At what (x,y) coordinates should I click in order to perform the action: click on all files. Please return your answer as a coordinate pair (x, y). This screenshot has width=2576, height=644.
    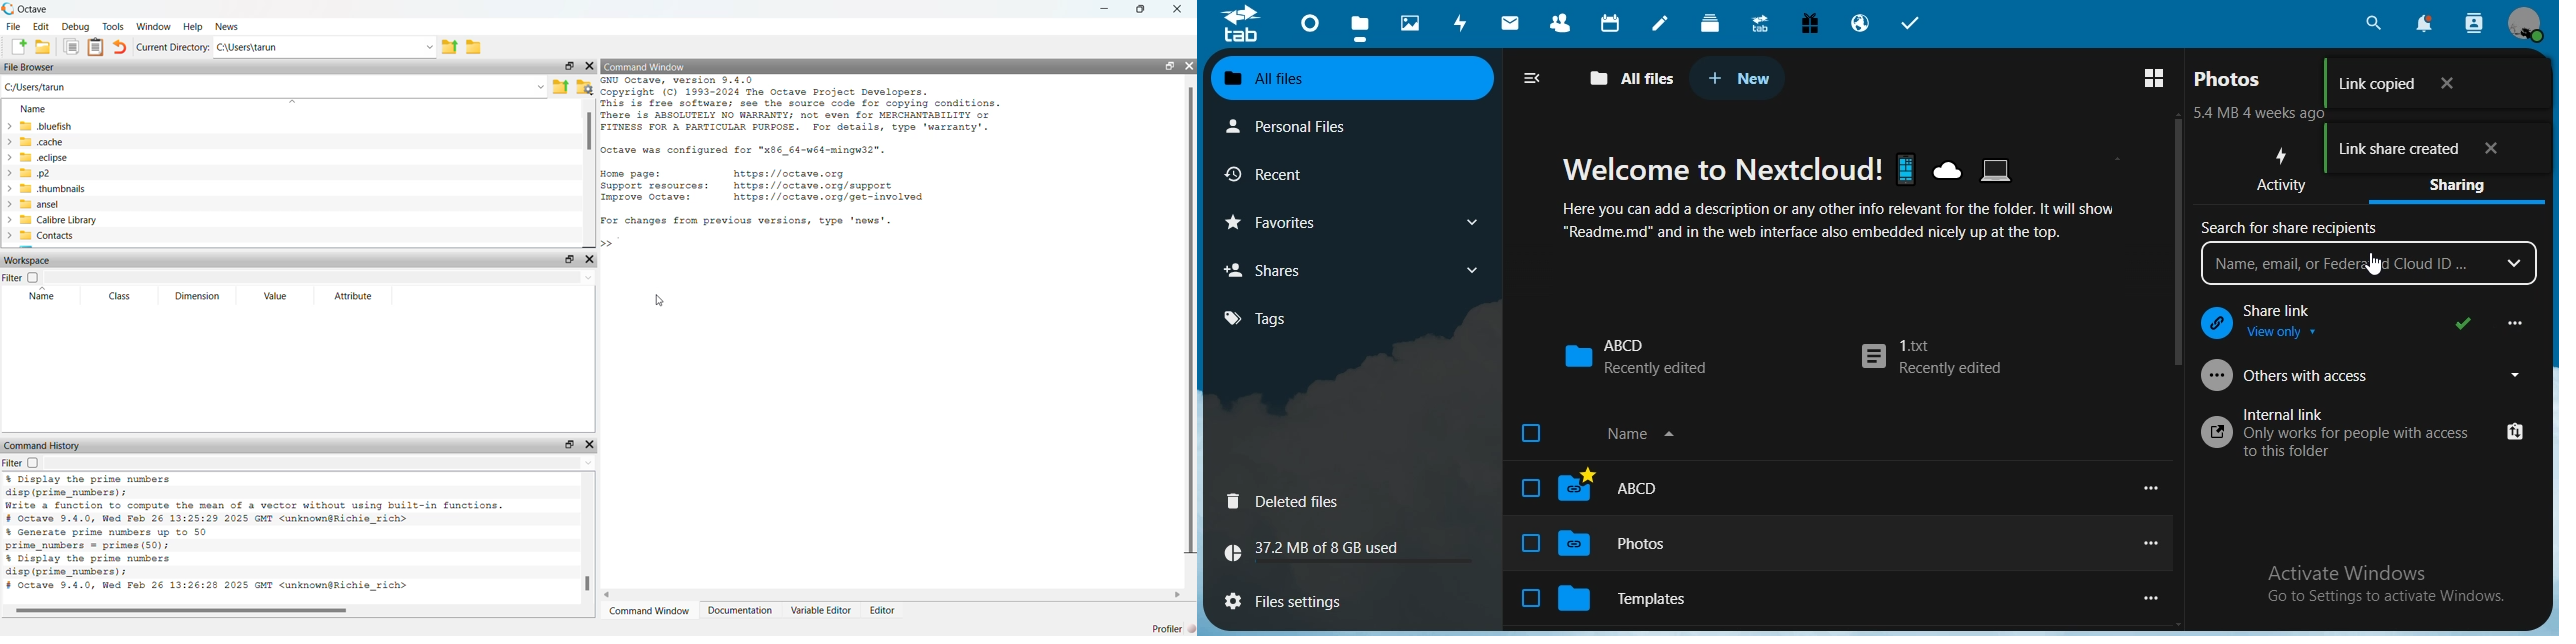
    Looking at the image, I should click on (1633, 79).